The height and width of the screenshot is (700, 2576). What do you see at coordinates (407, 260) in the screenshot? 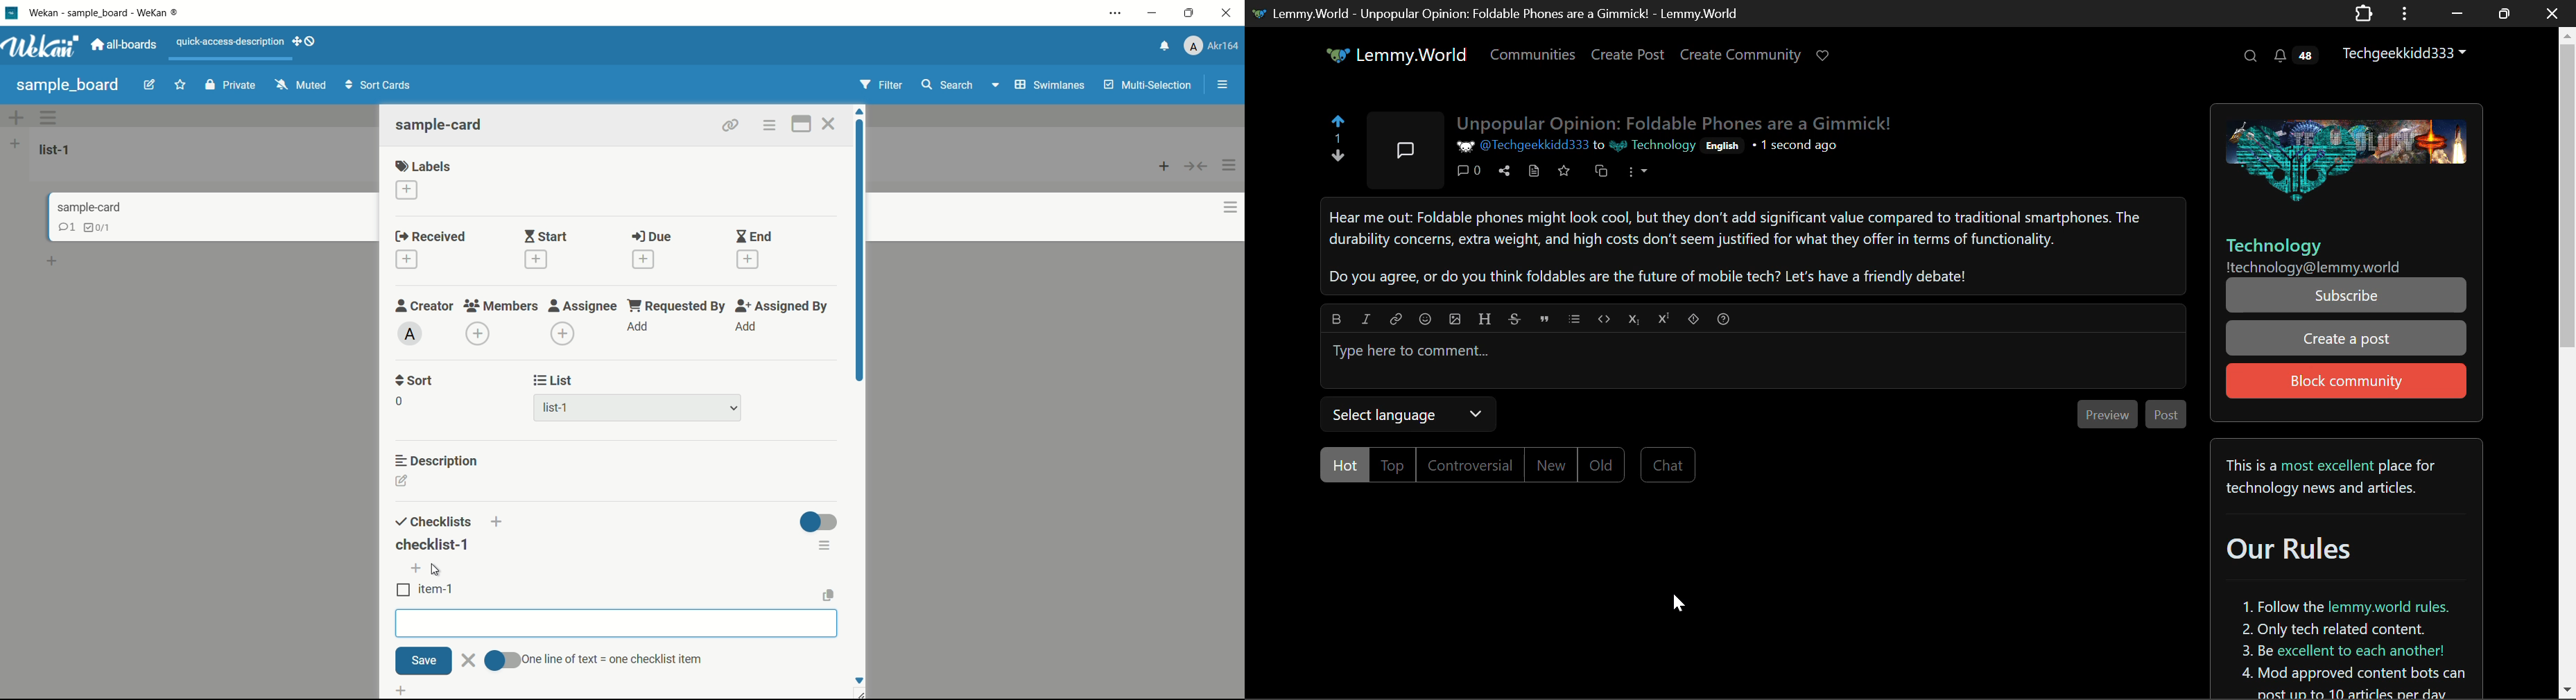
I see `add date` at bounding box center [407, 260].